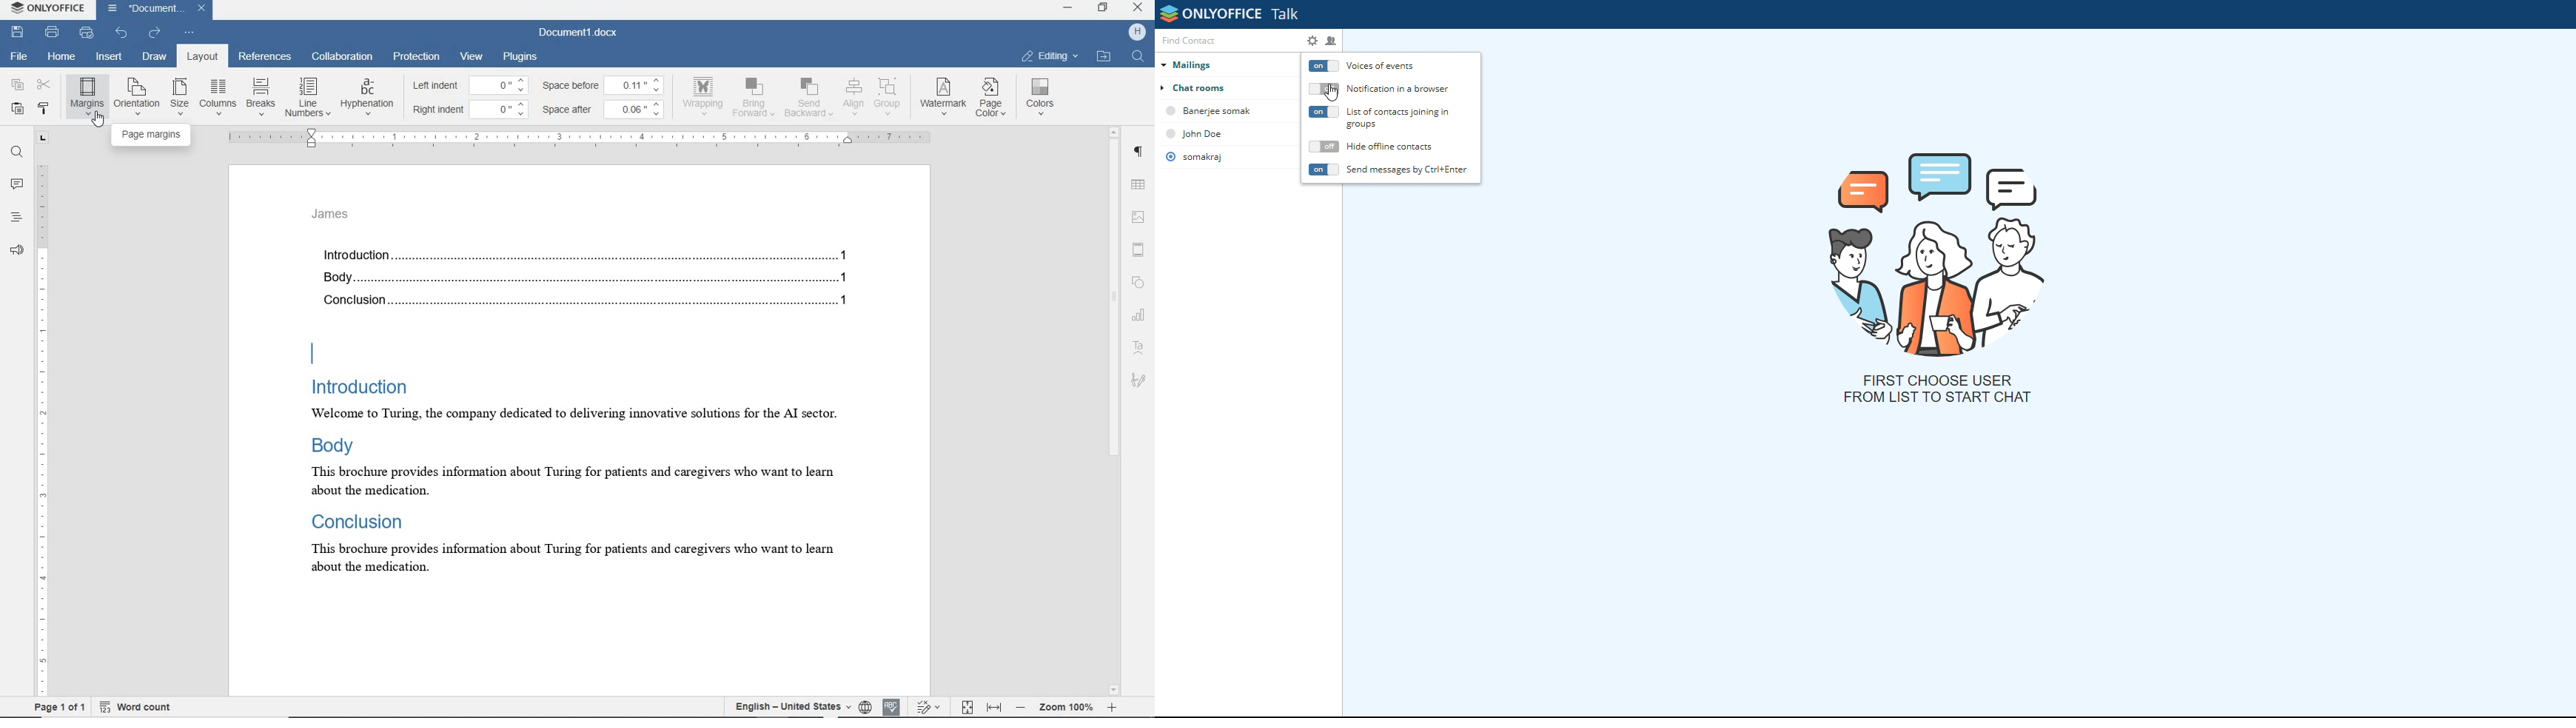 The width and height of the screenshot is (2576, 728). I want to click on space before, so click(573, 85).